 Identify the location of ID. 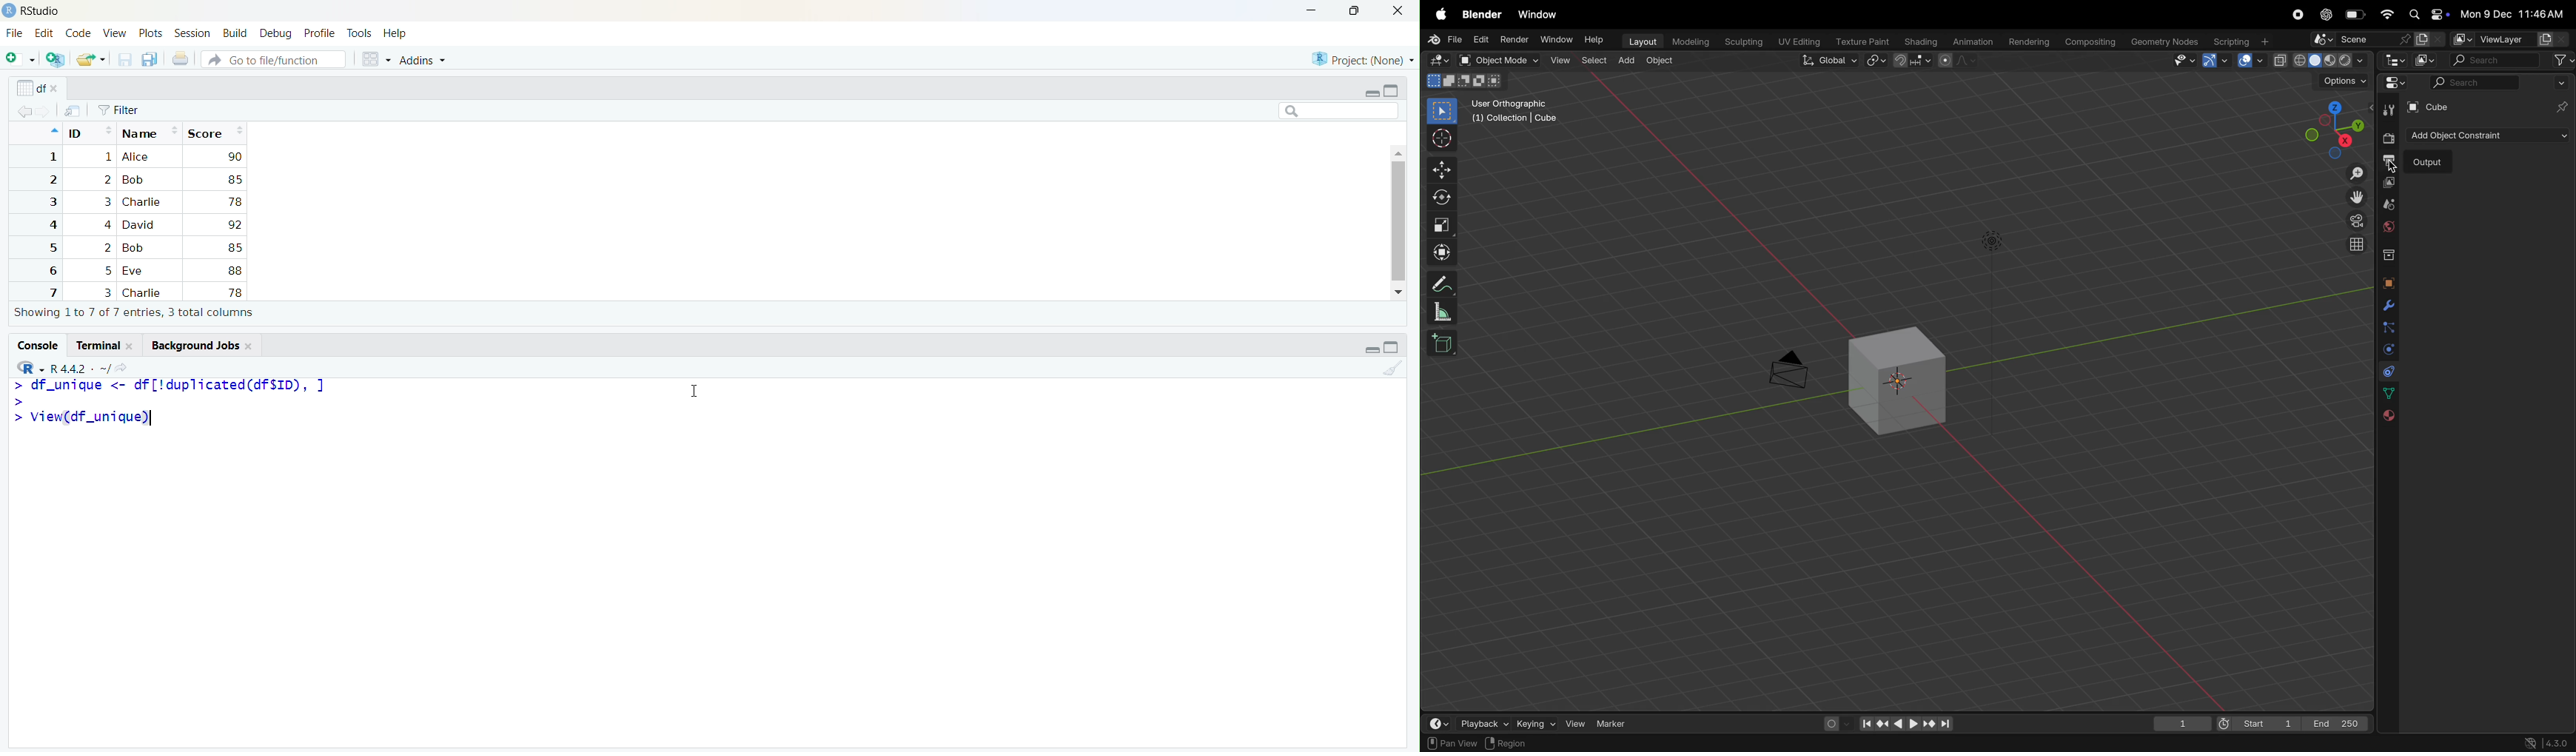
(90, 131).